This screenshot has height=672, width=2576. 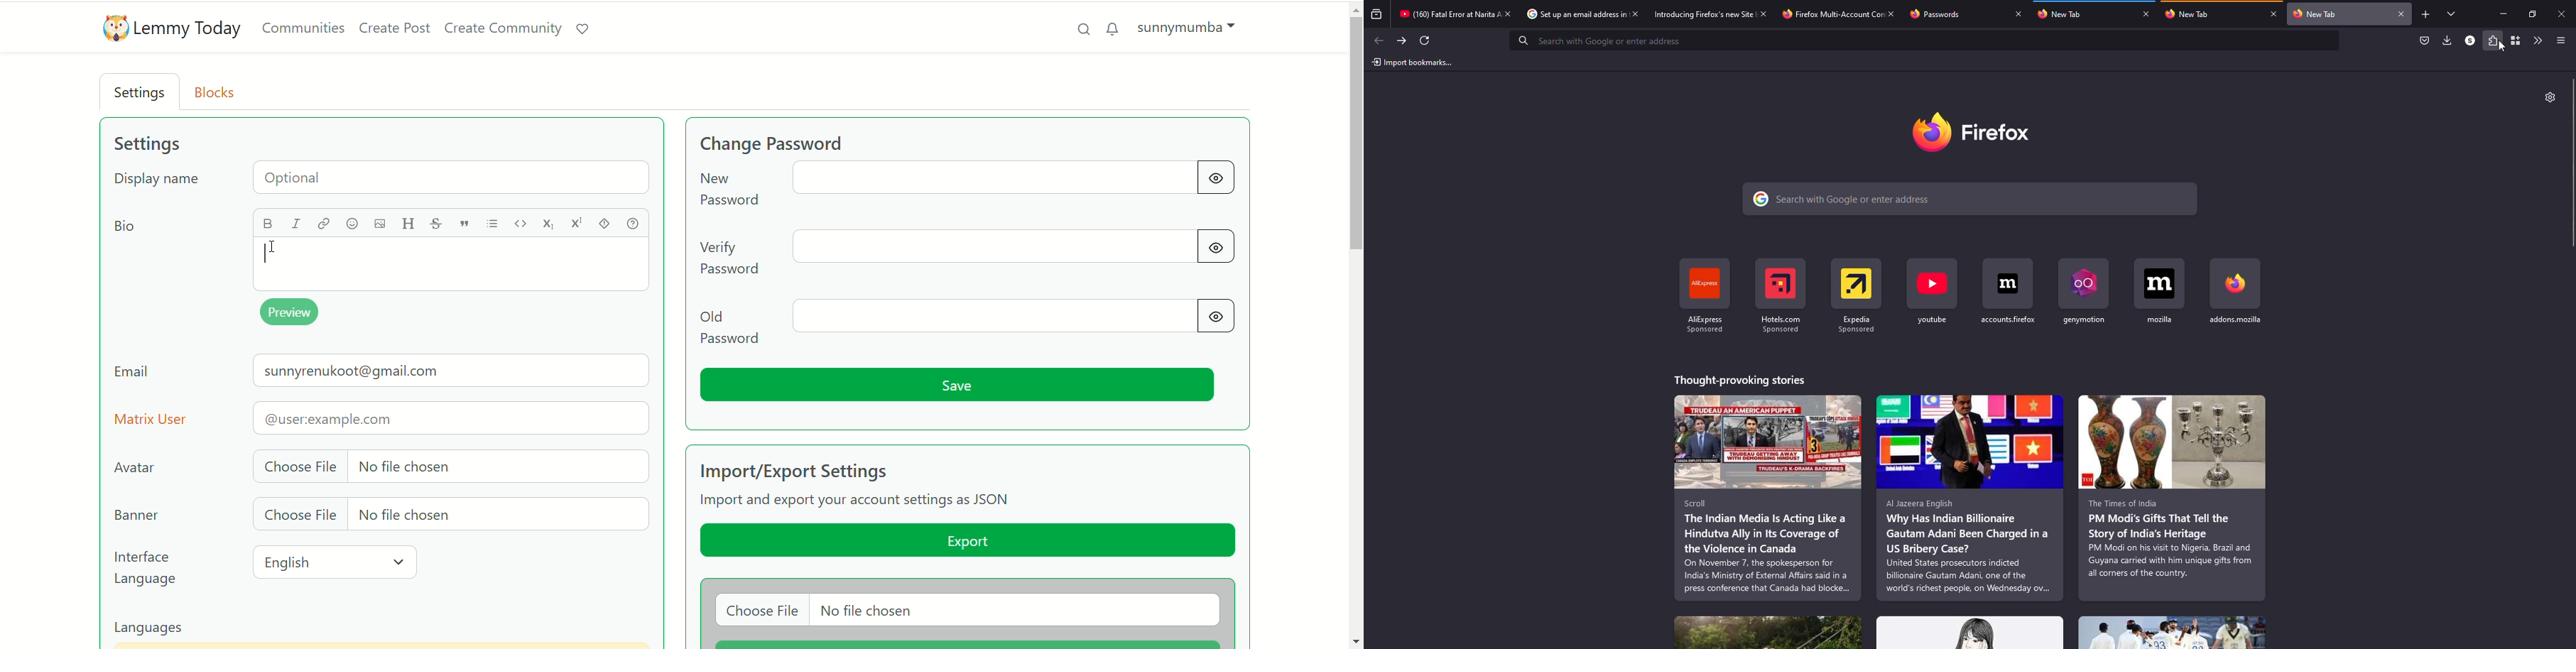 What do you see at coordinates (2010, 297) in the screenshot?
I see `shortcut` at bounding box center [2010, 297].